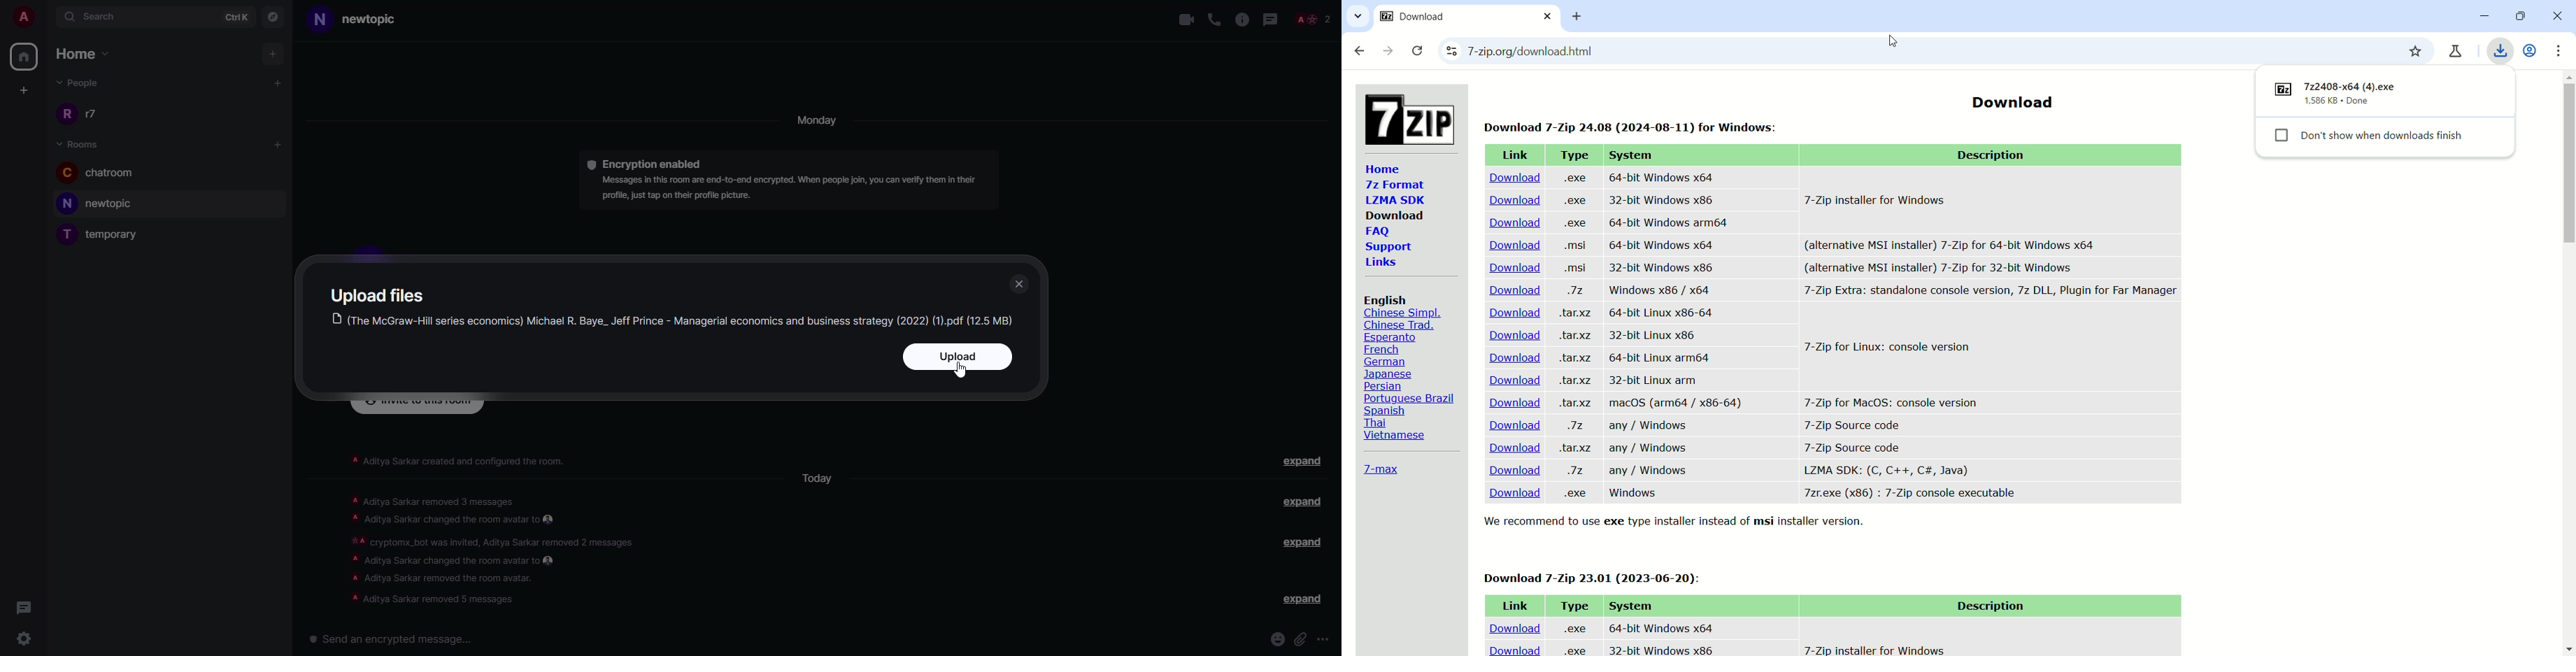  I want to click on System, so click(1631, 605).